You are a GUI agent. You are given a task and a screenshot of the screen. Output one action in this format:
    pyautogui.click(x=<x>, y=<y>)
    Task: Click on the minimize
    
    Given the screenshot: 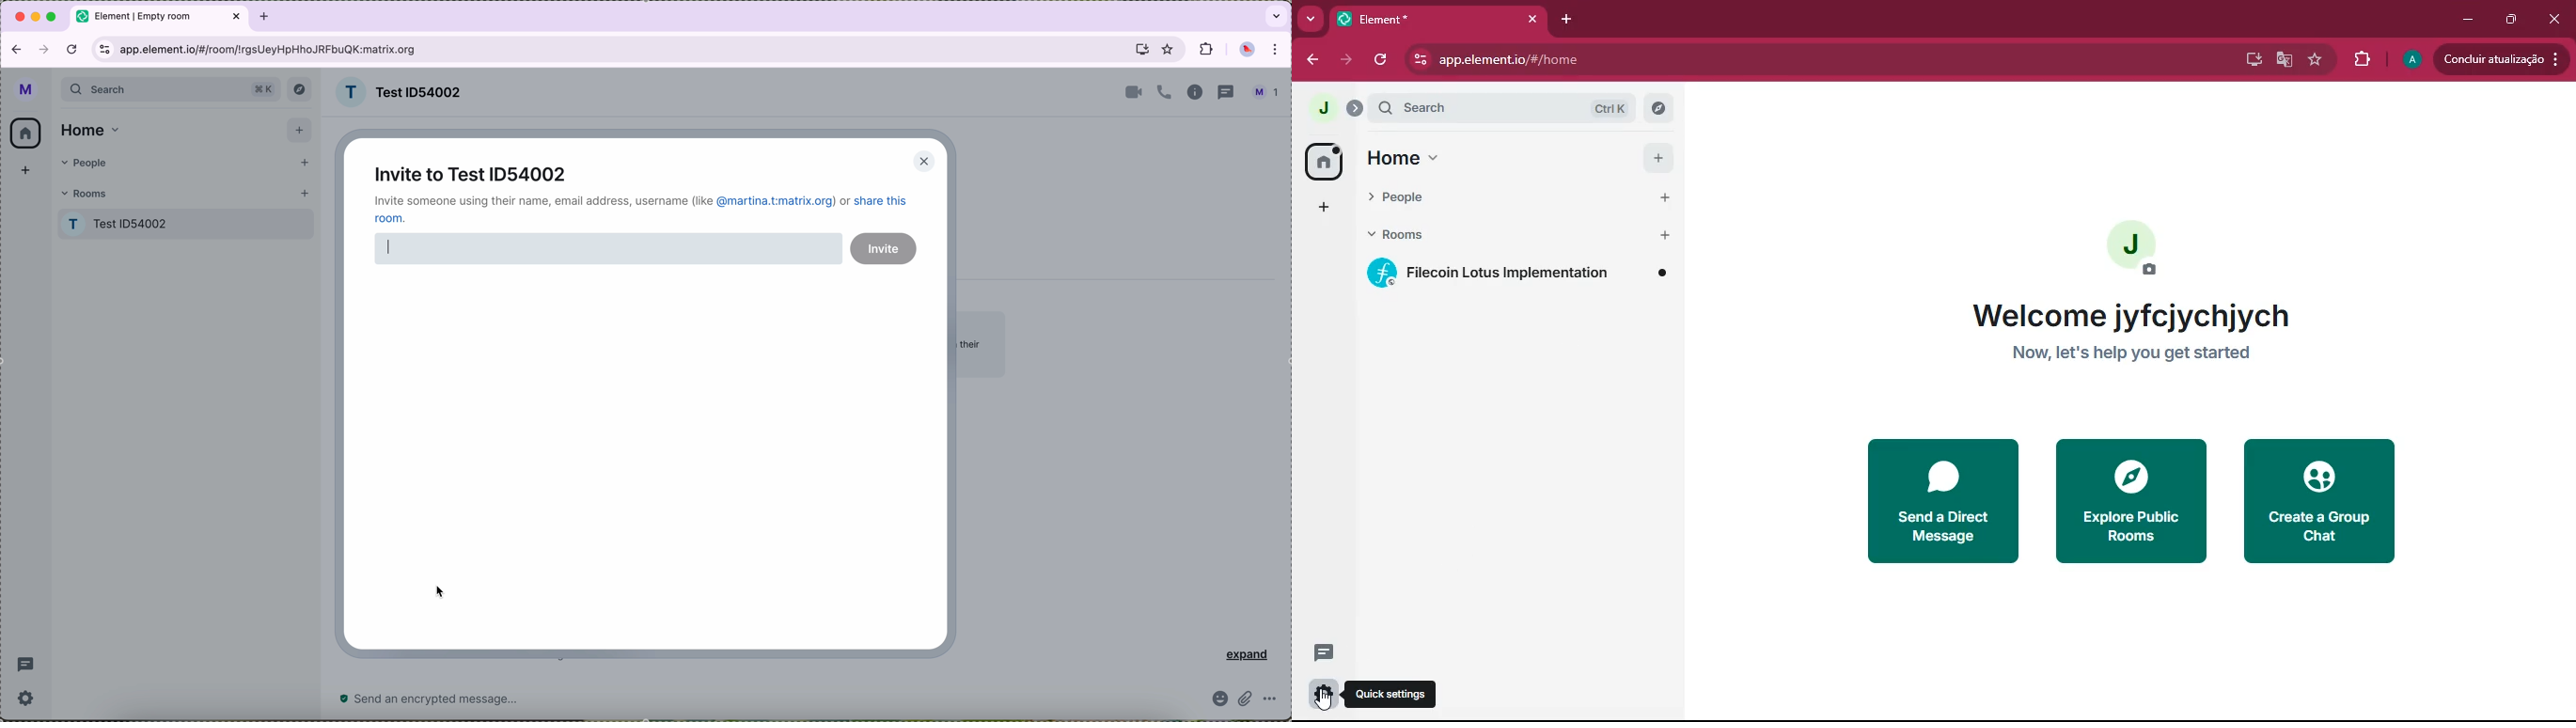 What is the action you would take?
    pyautogui.click(x=38, y=17)
    